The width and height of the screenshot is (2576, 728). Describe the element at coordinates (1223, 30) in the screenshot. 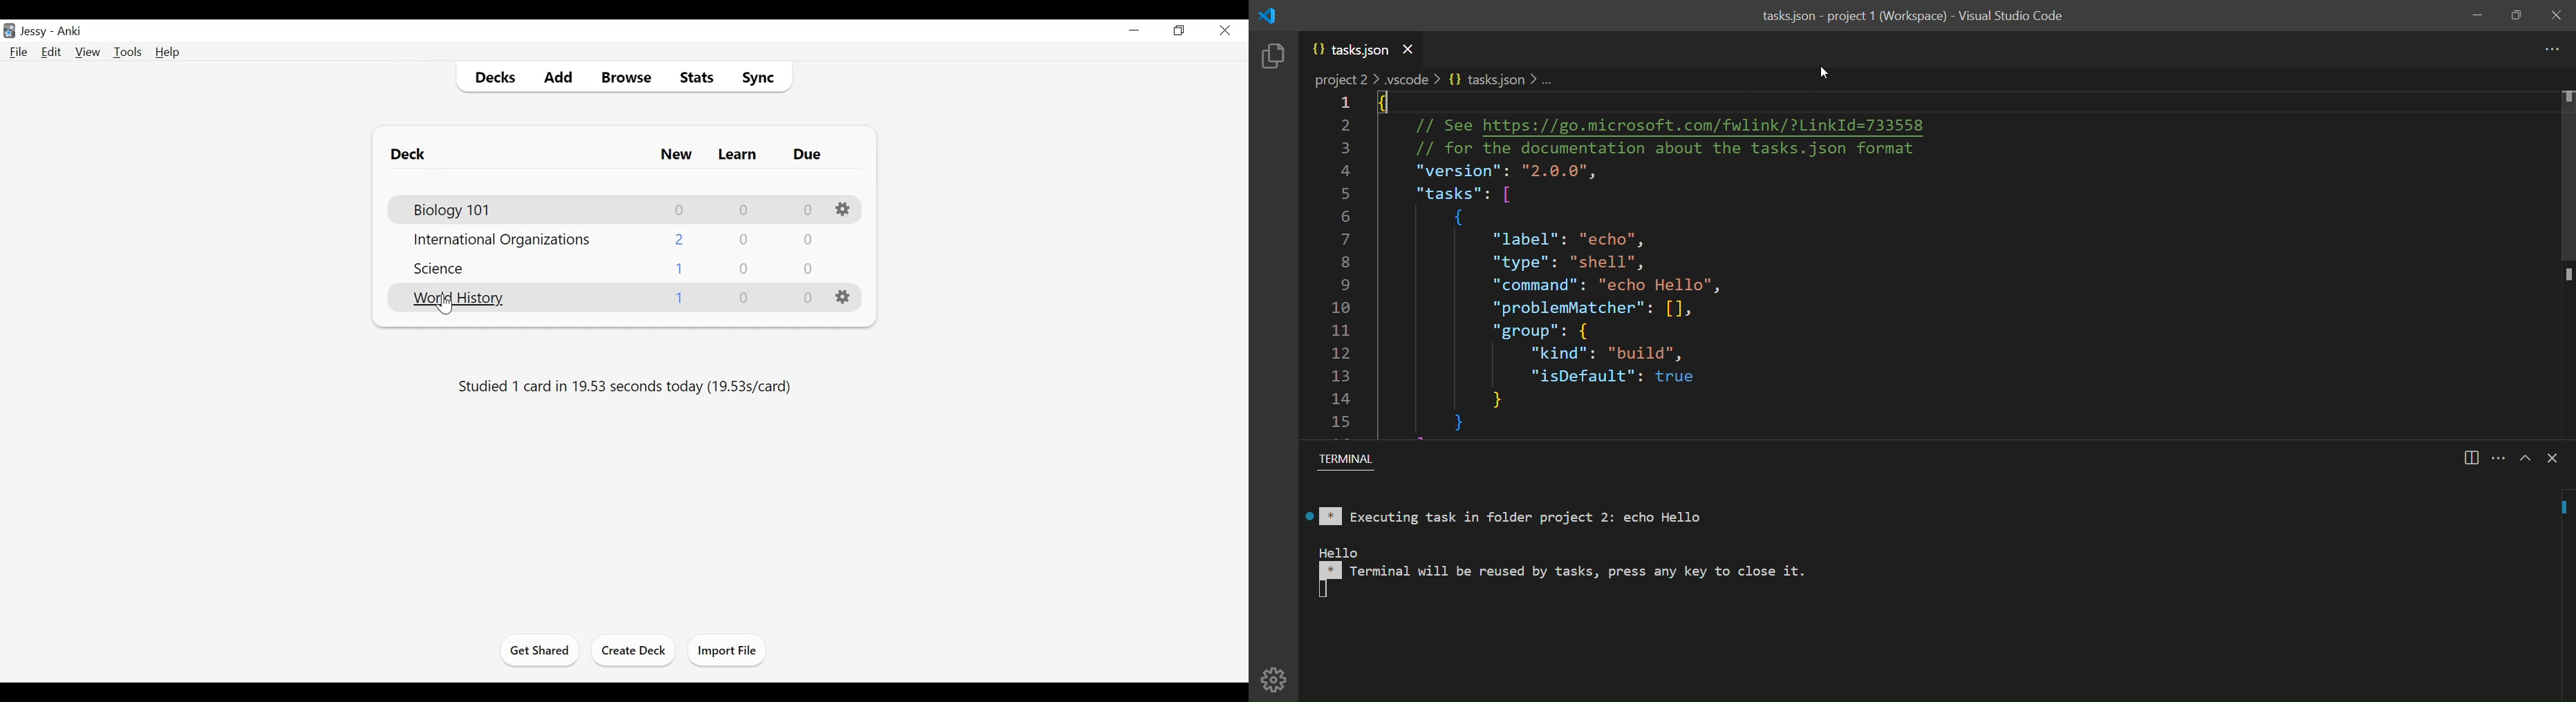

I see `Close` at that location.